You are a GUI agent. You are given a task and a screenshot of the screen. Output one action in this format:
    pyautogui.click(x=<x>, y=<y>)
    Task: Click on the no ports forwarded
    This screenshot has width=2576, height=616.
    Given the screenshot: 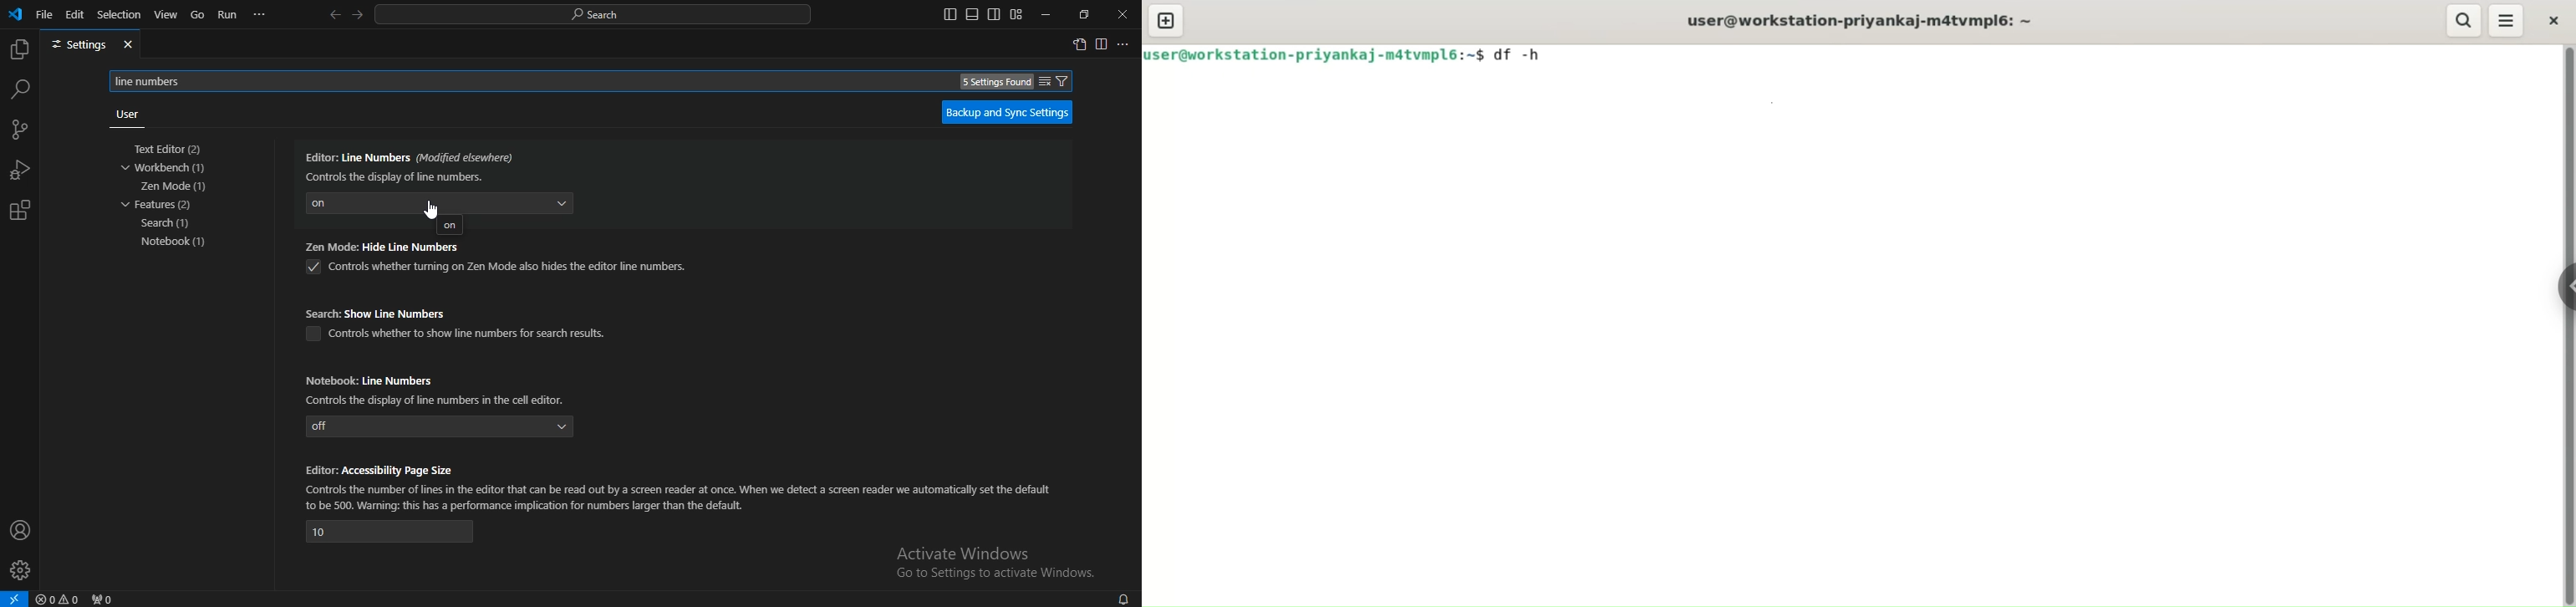 What is the action you would take?
    pyautogui.click(x=104, y=599)
    